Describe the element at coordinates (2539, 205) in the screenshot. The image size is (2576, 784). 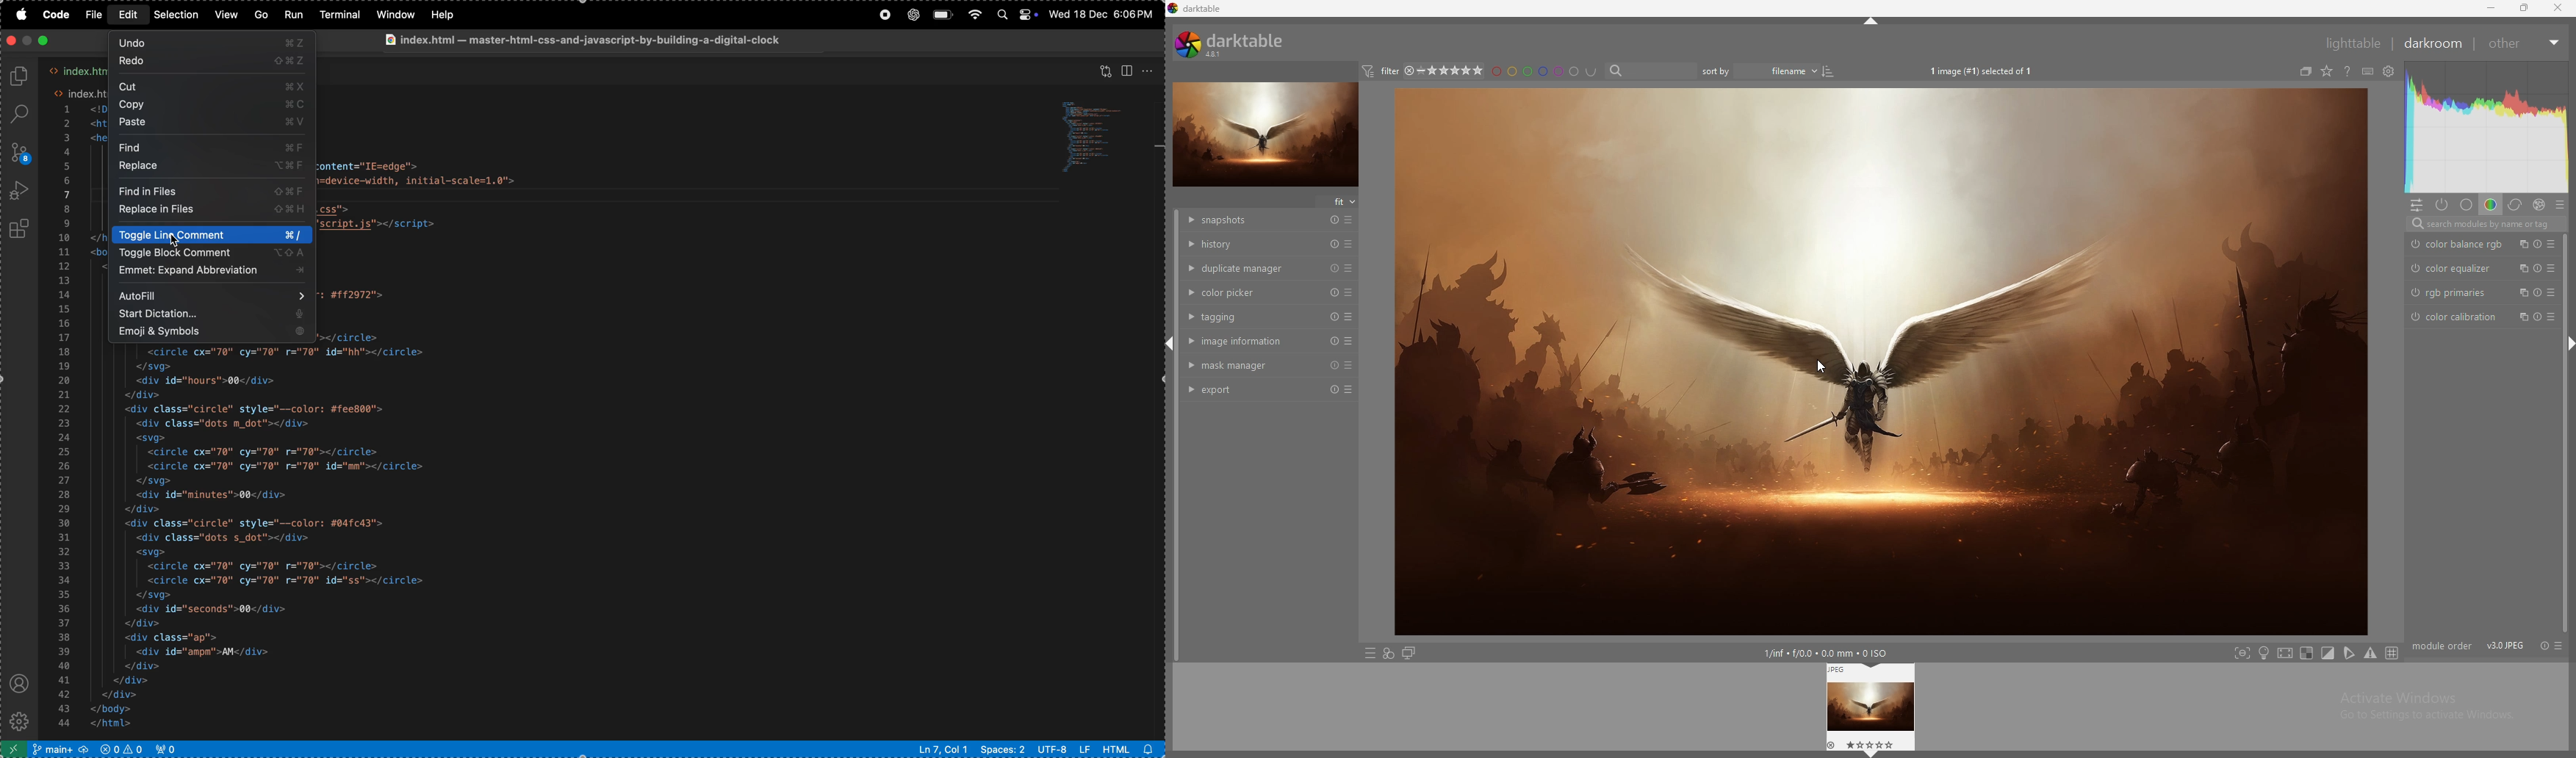
I see `effect` at that location.